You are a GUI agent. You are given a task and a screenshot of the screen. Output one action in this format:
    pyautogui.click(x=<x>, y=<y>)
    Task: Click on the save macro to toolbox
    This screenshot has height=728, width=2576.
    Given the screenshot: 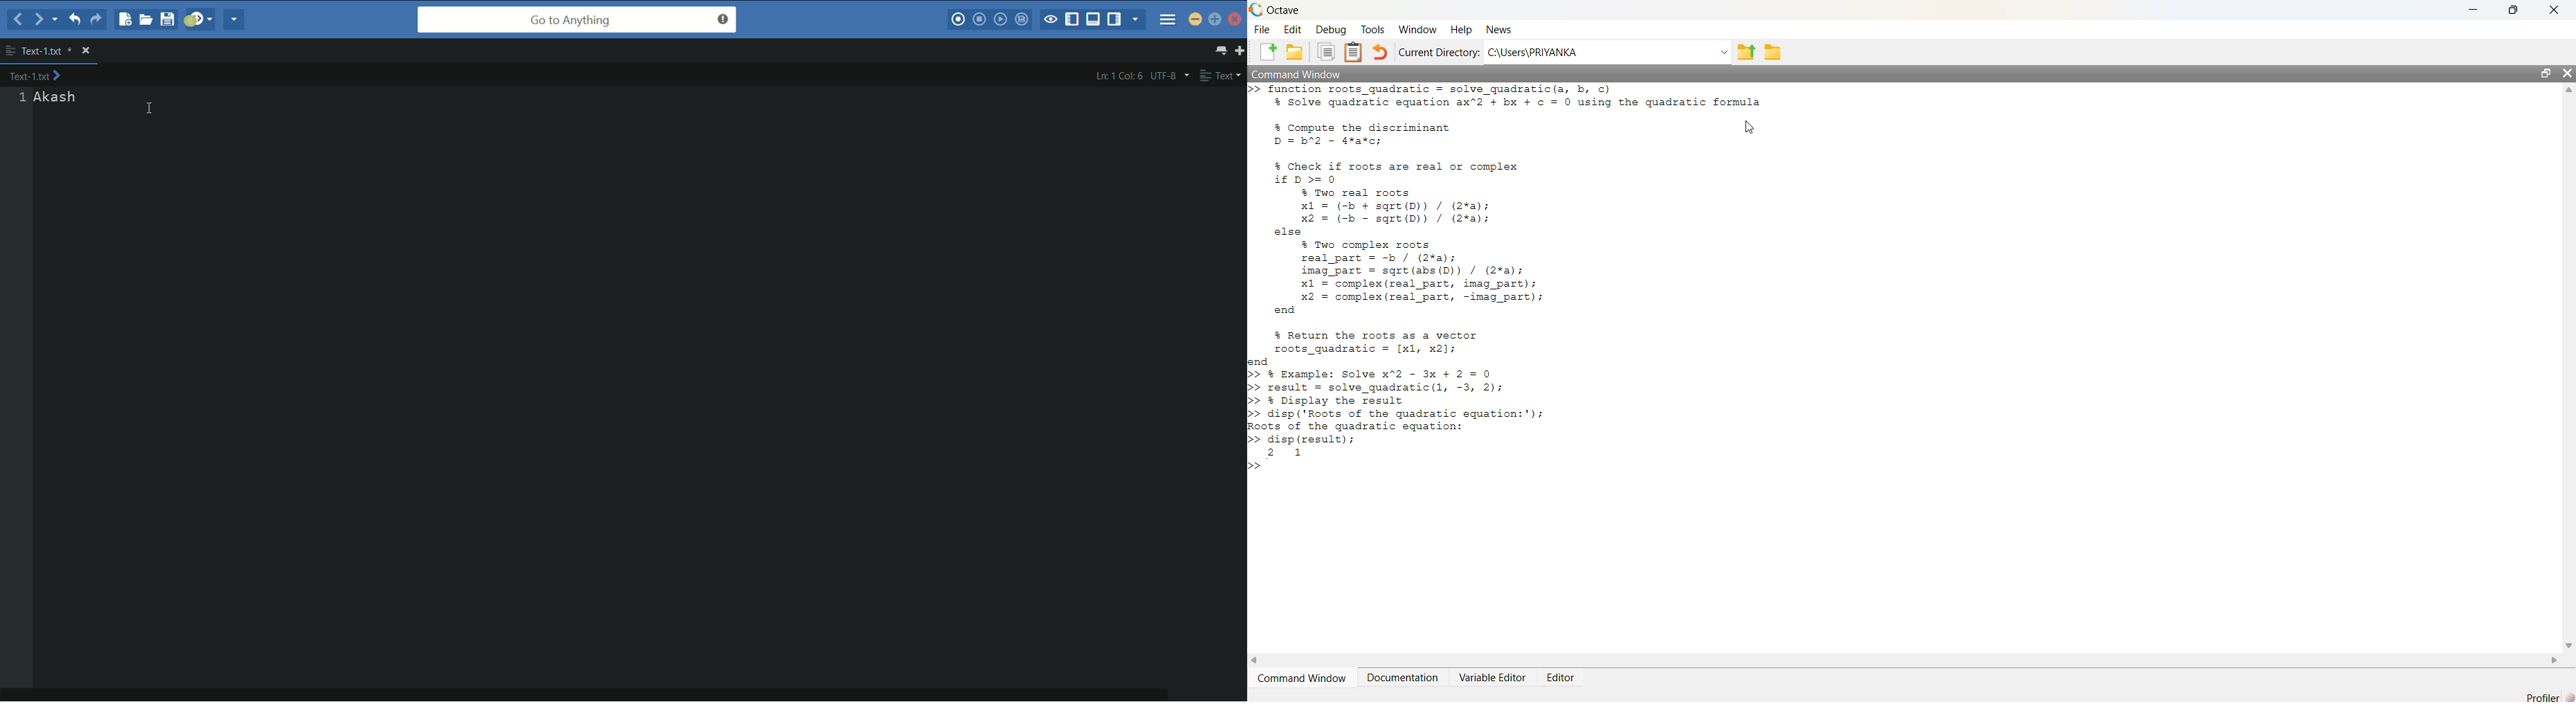 What is the action you would take?
    pyautogui.click(x=1021, y=18)
    